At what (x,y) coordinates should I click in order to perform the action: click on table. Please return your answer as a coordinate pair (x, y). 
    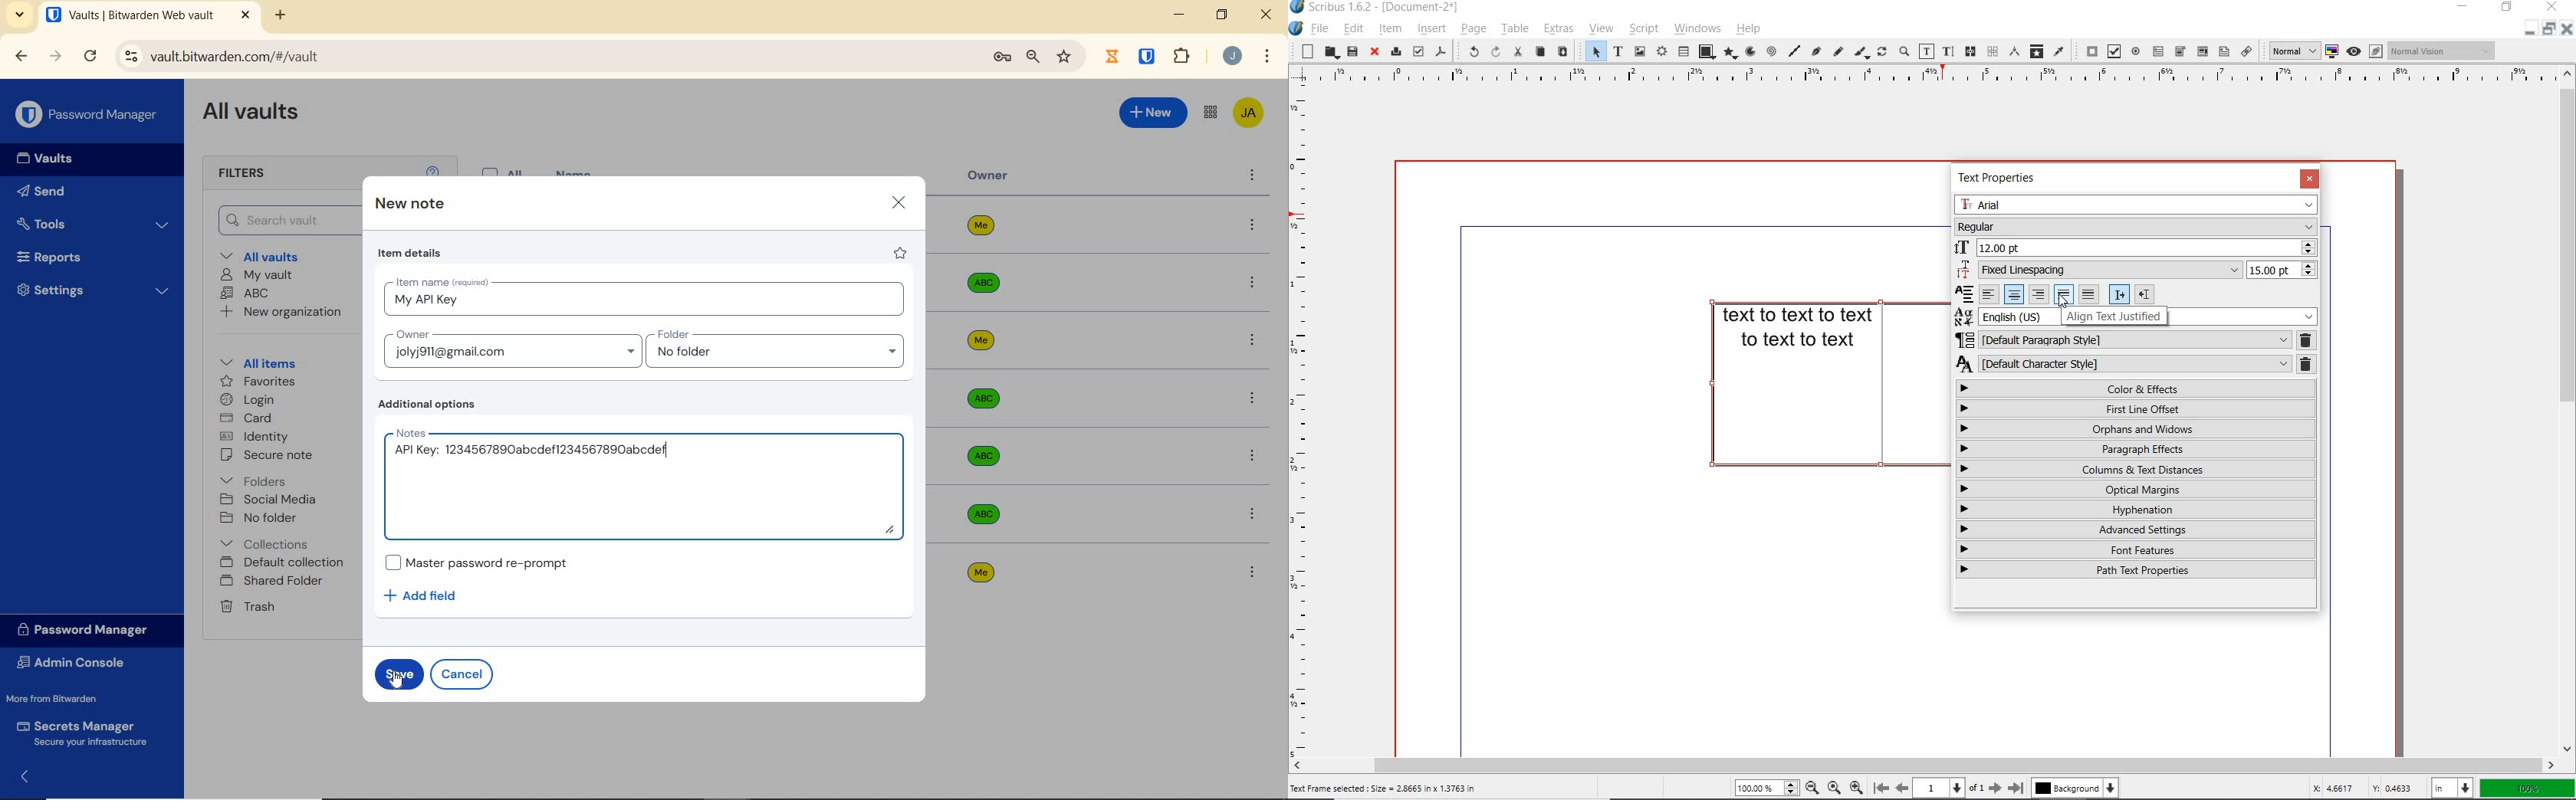
    Looking at the image, I should click on (1513, 29).